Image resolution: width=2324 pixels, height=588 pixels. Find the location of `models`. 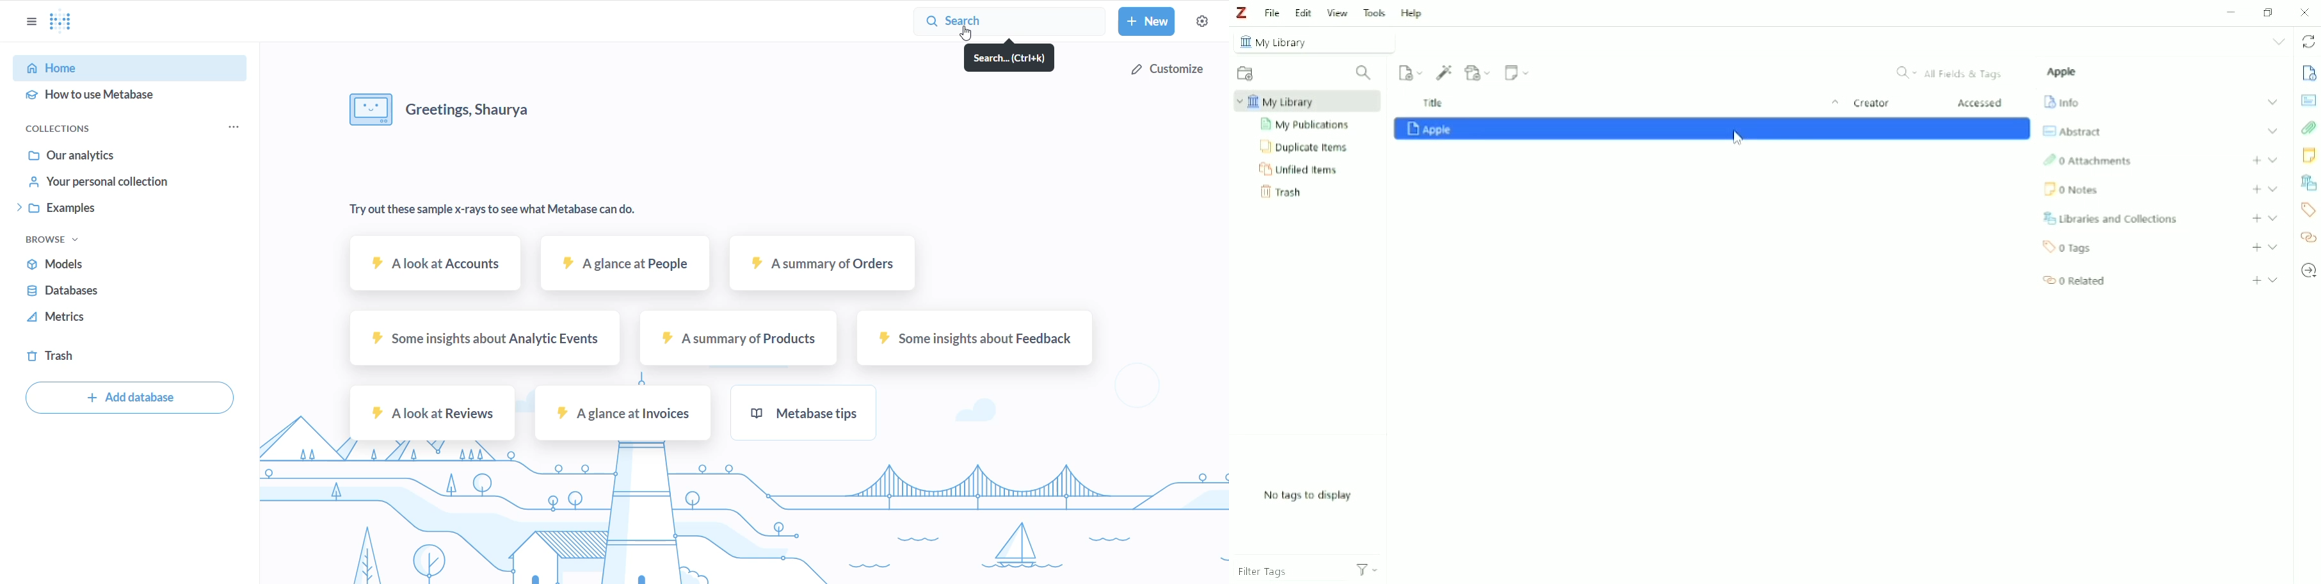

models is located at coordinates (82, 265).